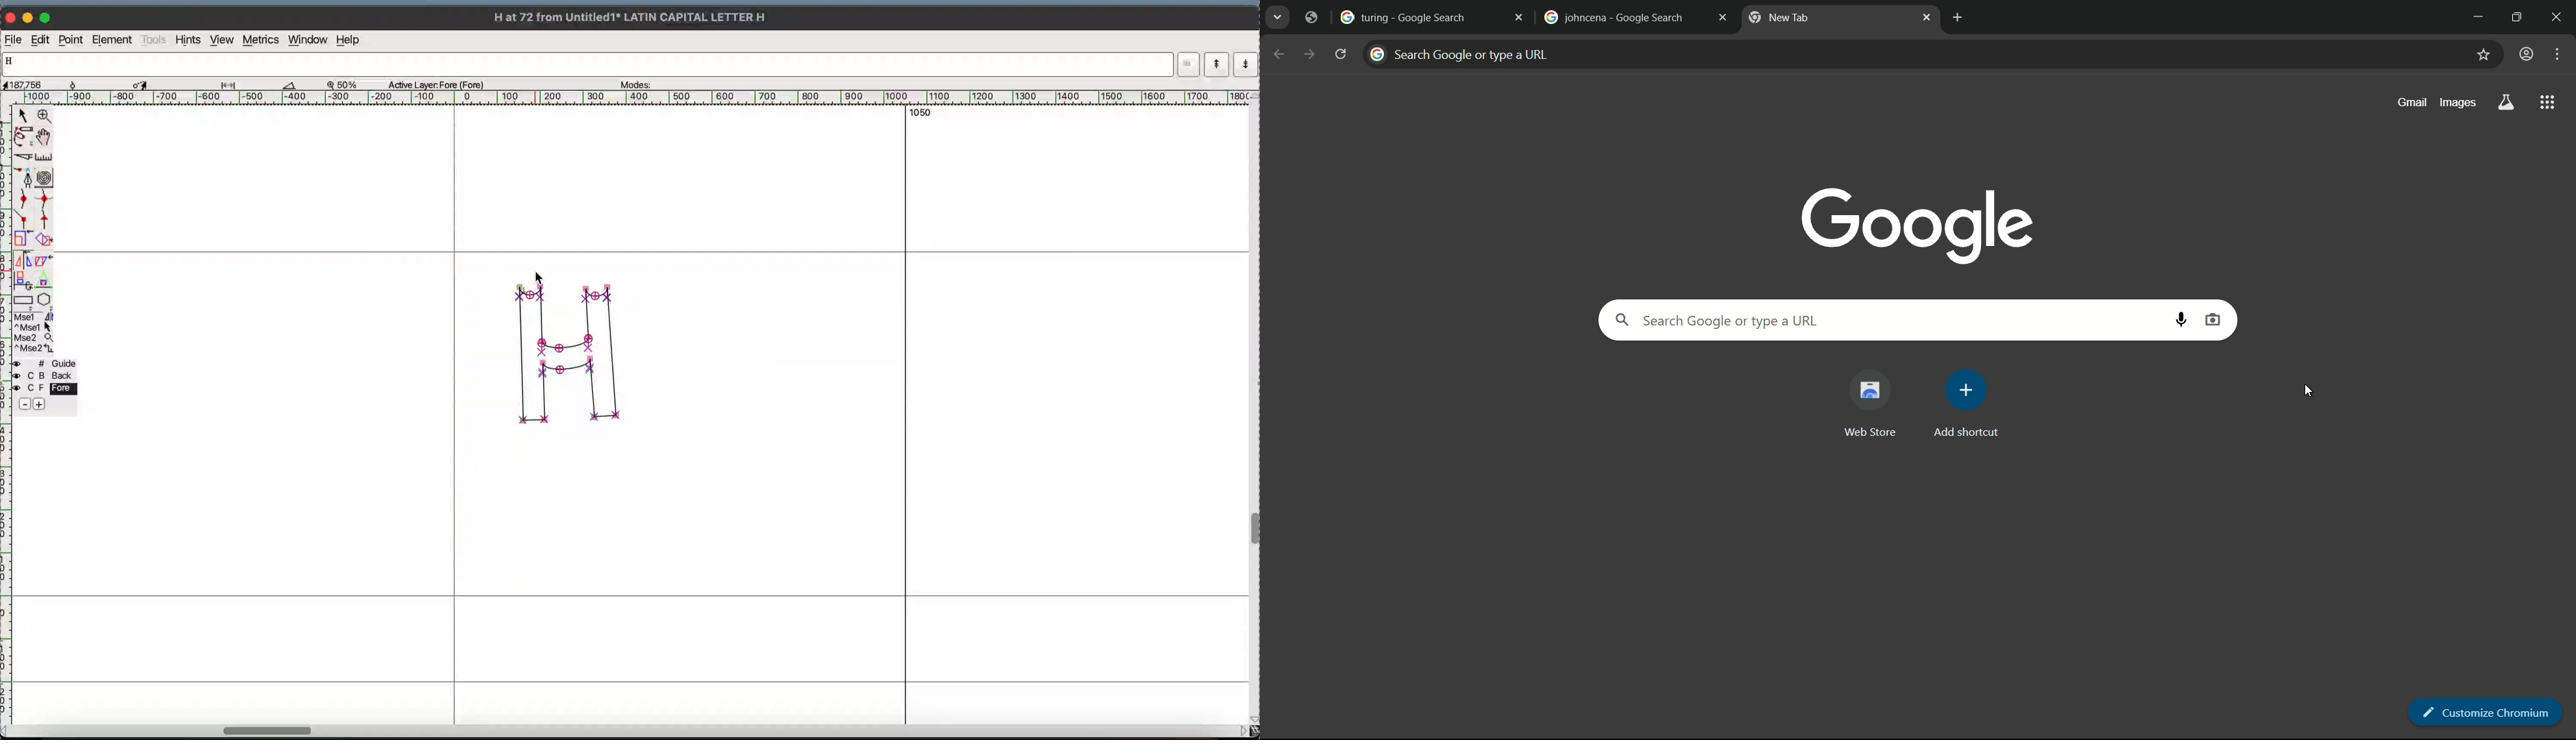 Image resolution: width=2576 pixels, height=756 pixels. What do you see at coordinates (1190, 64) in the screenshot?
I see `dropdown` at bounding box center [1190, 64].